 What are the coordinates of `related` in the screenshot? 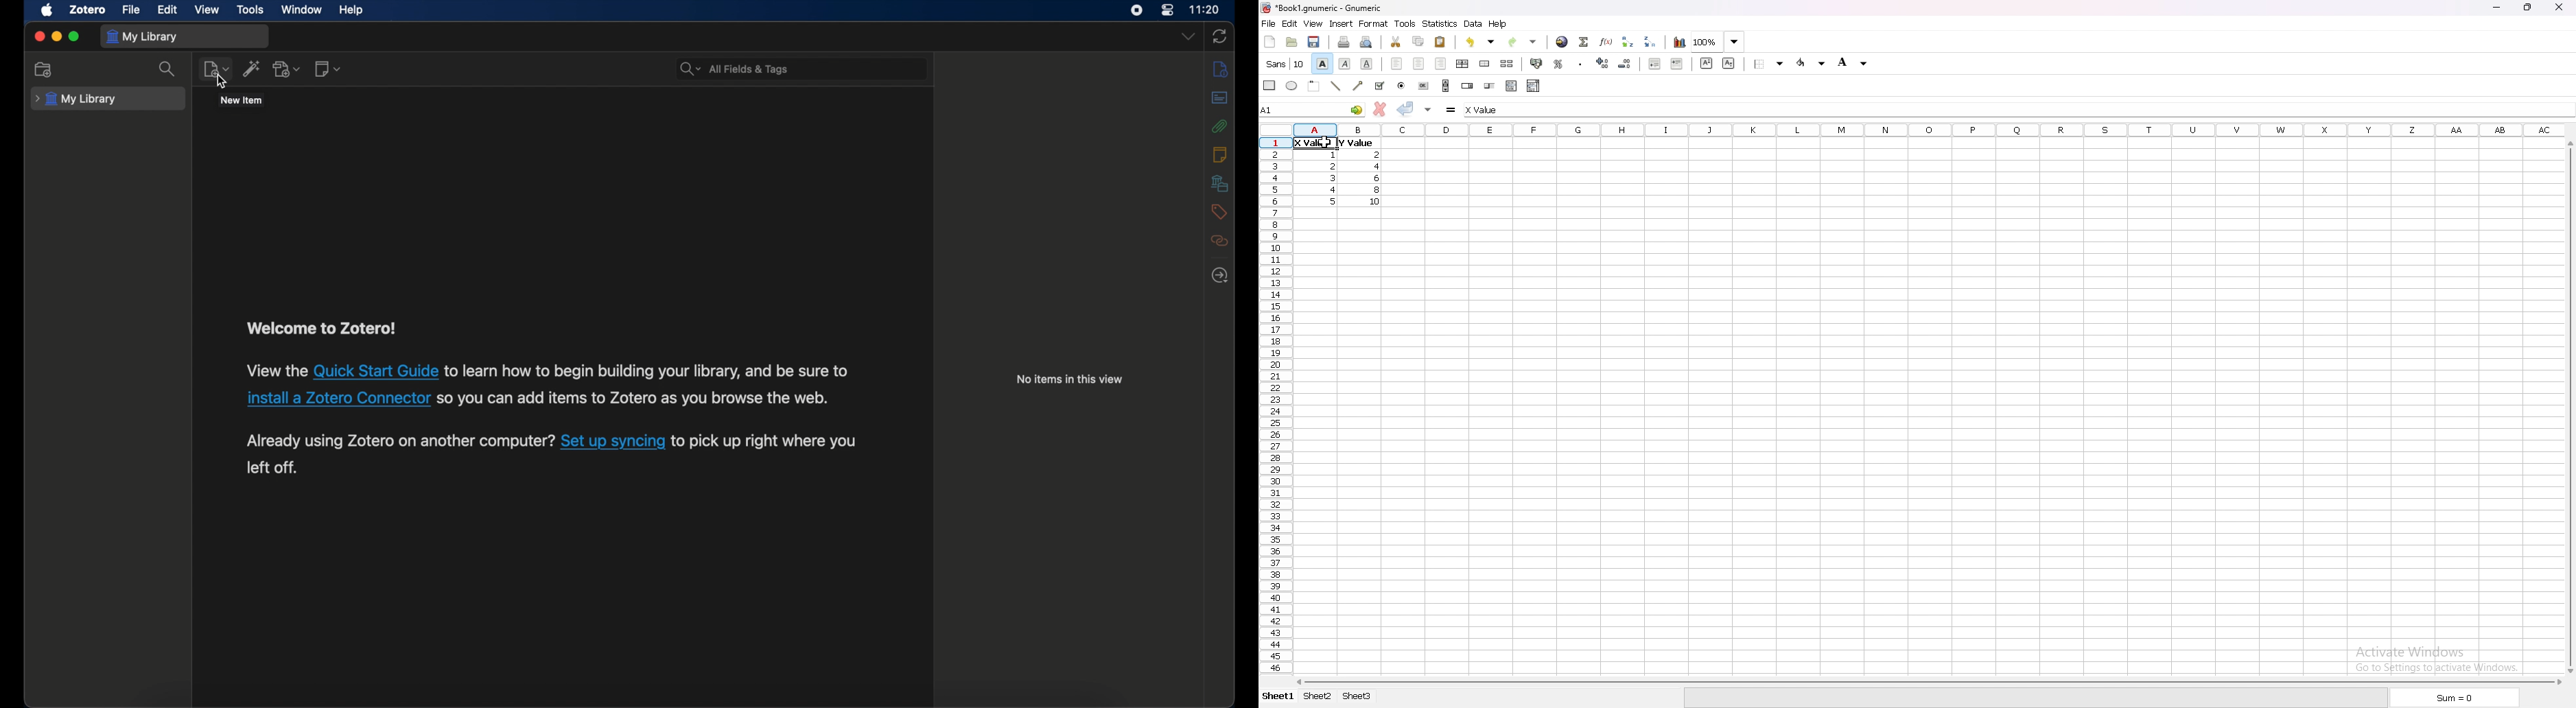 It's located at (1218, 241).